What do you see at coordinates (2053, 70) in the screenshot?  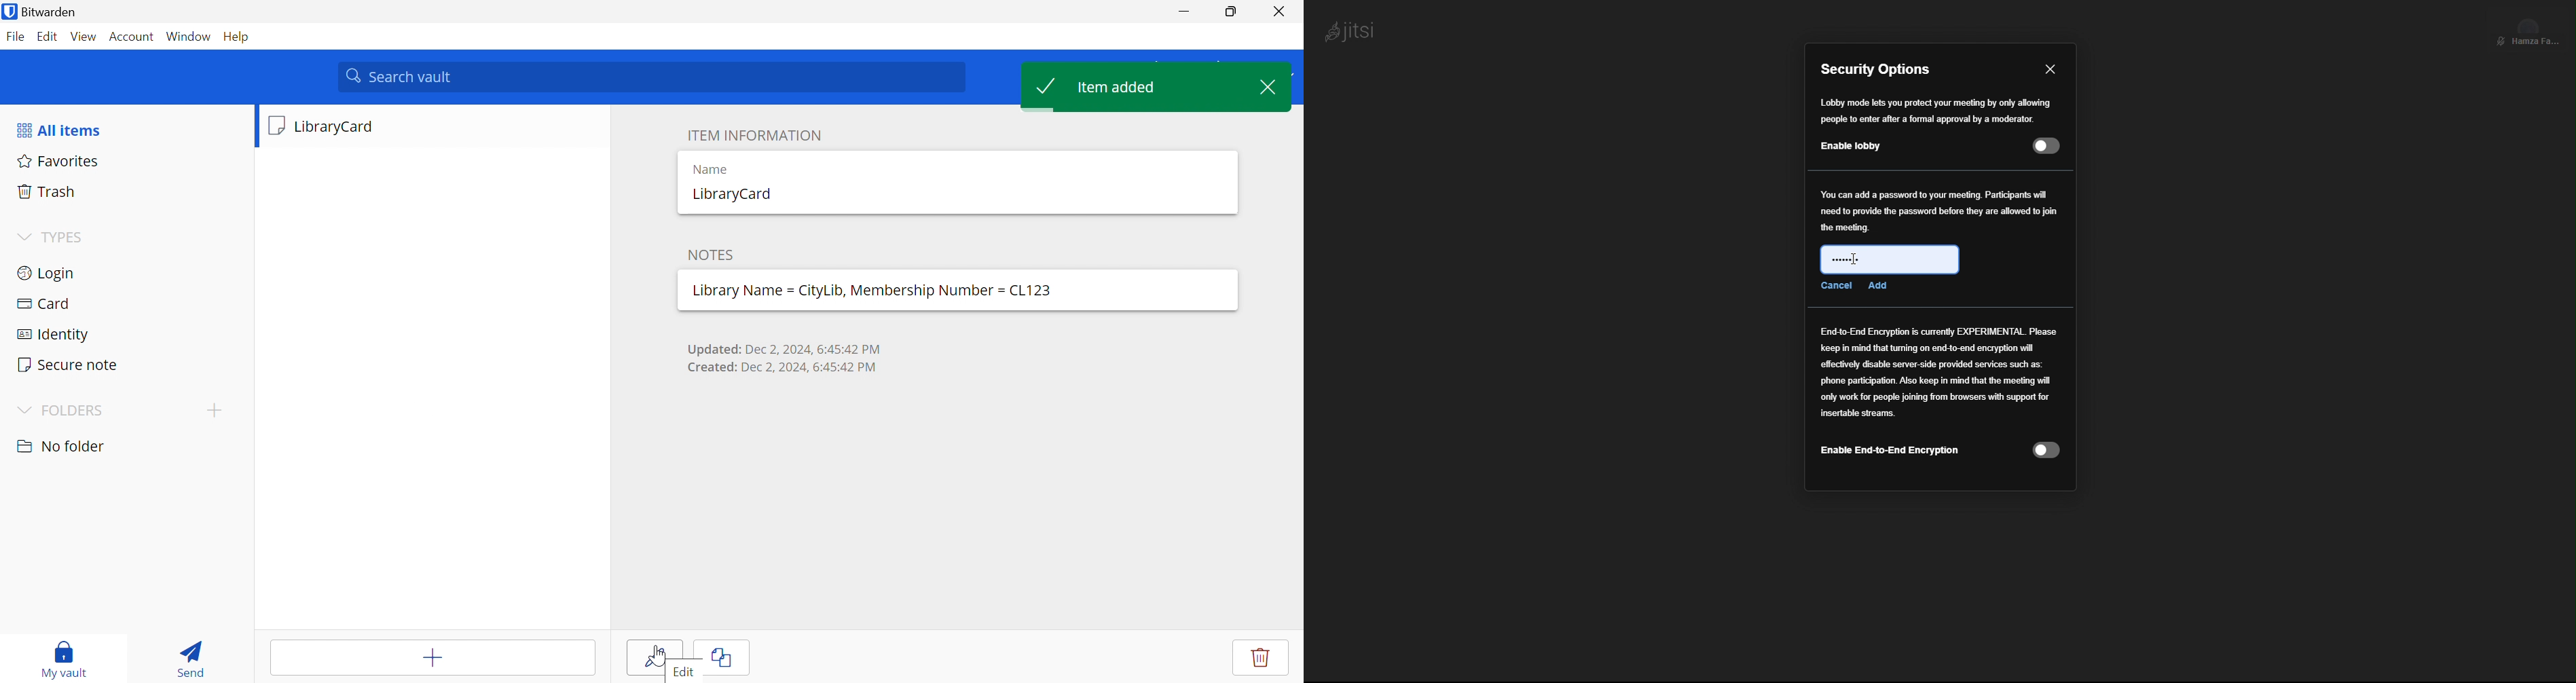 I see `Close` at bounding box center [2053, 70].